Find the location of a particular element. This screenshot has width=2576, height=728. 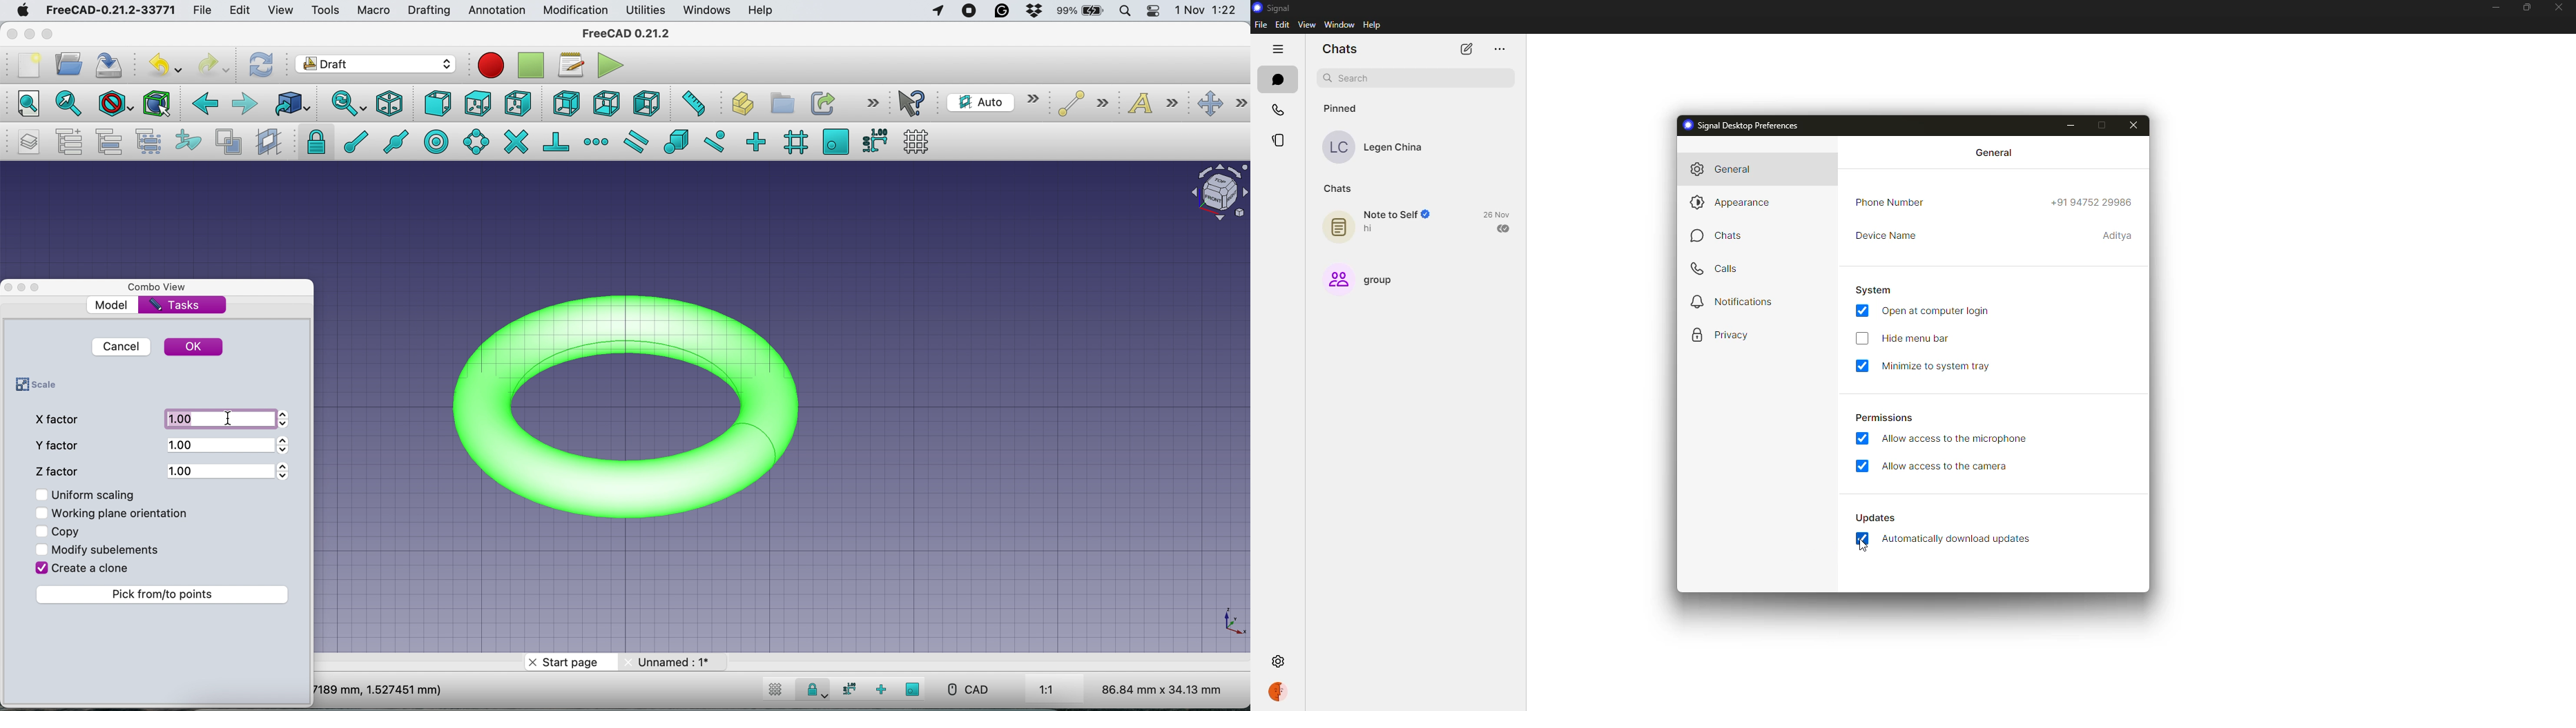

draw style is located at coordinates (113, 106).